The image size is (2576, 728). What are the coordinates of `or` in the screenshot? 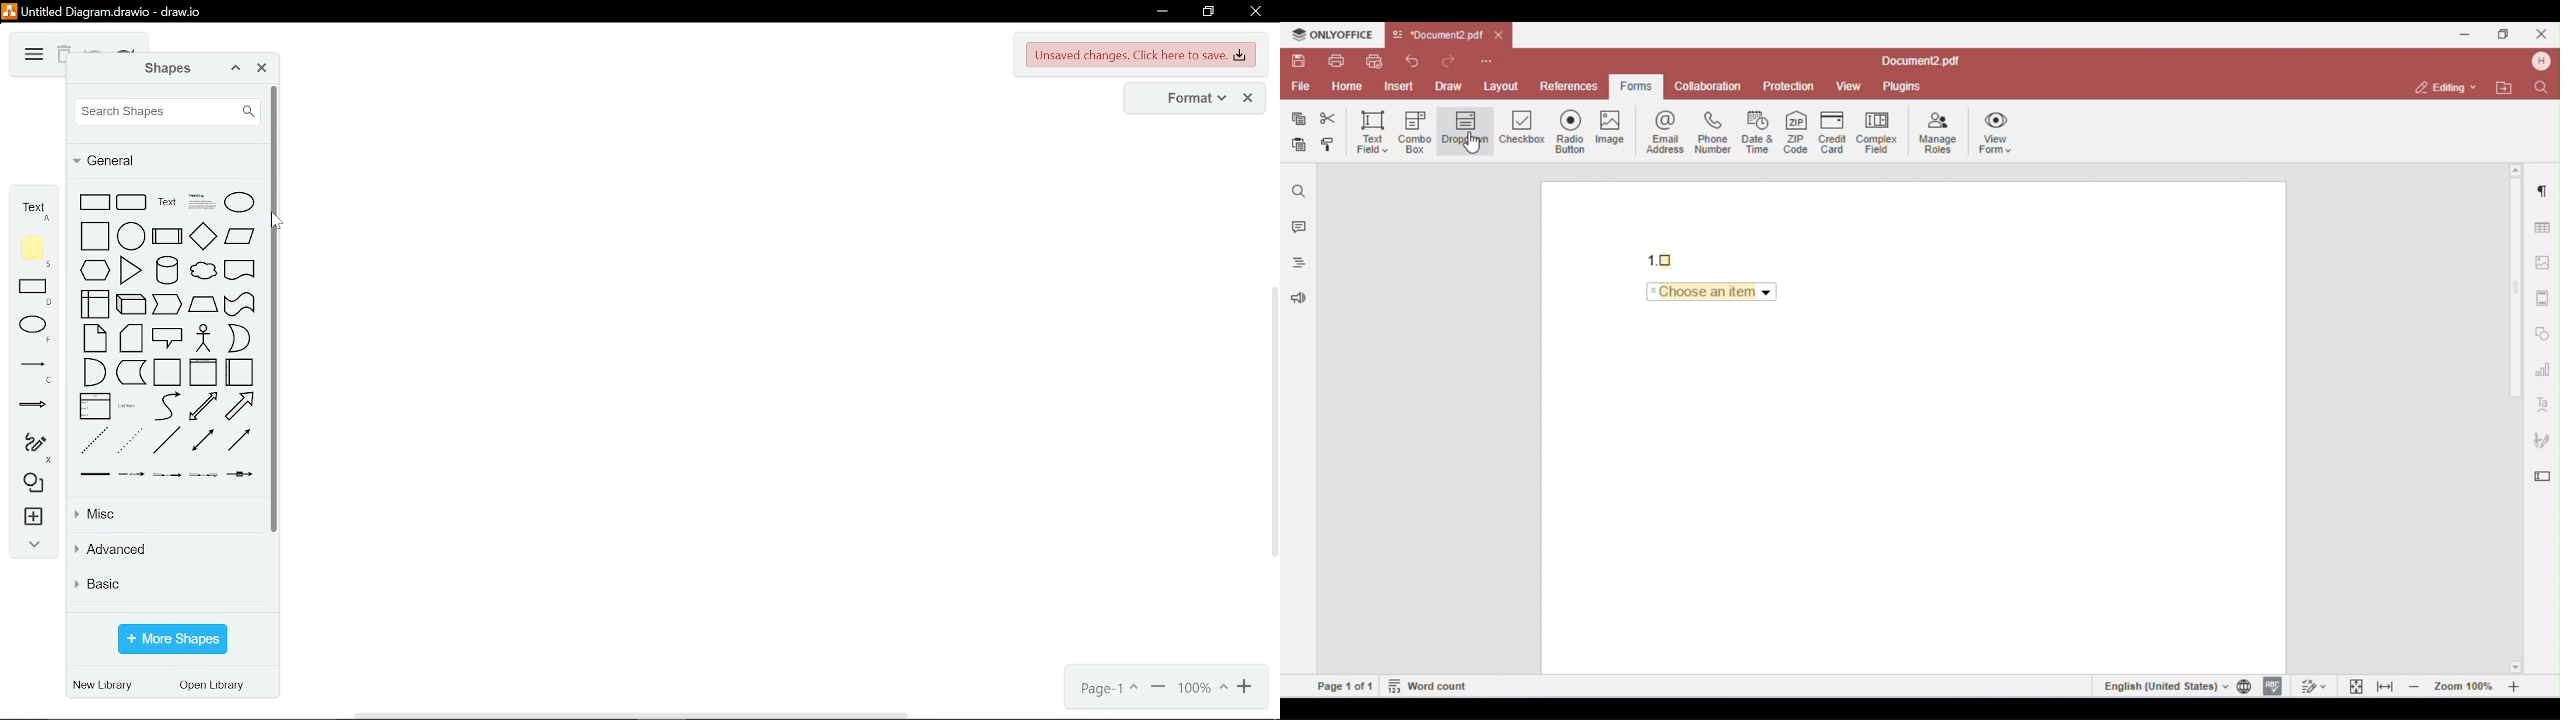 It's located at (239, 337).